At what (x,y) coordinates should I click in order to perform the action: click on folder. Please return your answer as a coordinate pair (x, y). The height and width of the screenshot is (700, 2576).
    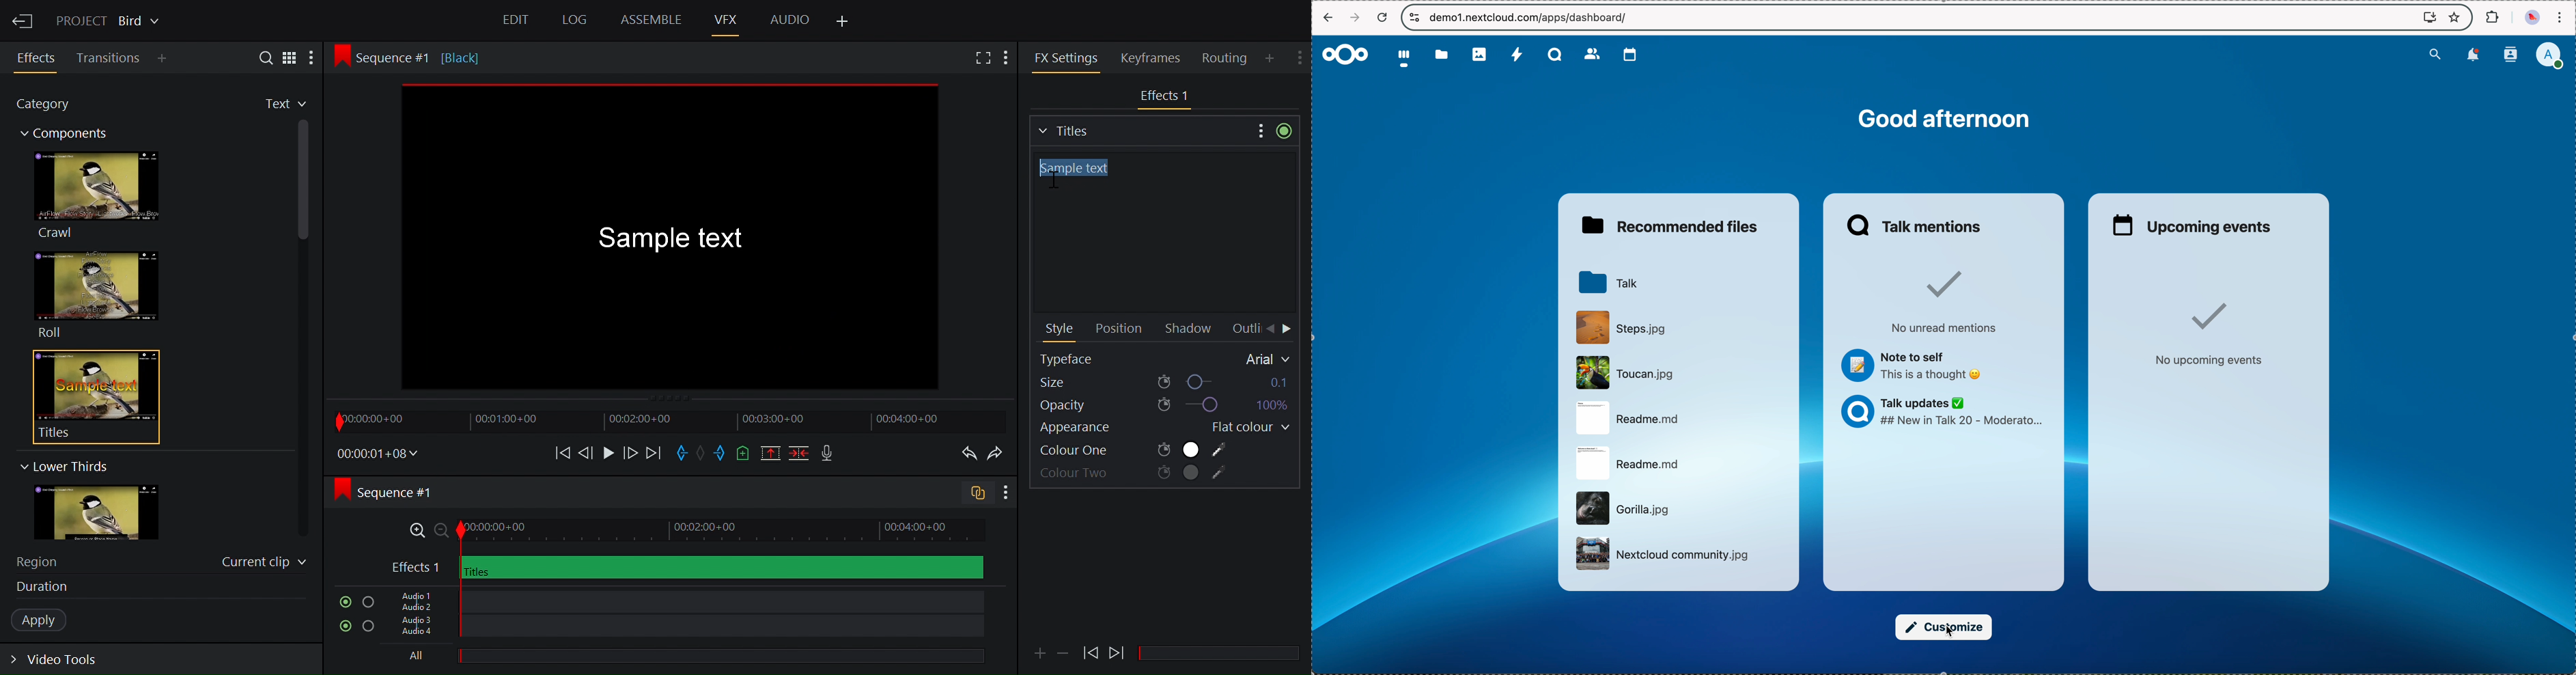
    Looking at the image, I should click on (1438, 55).